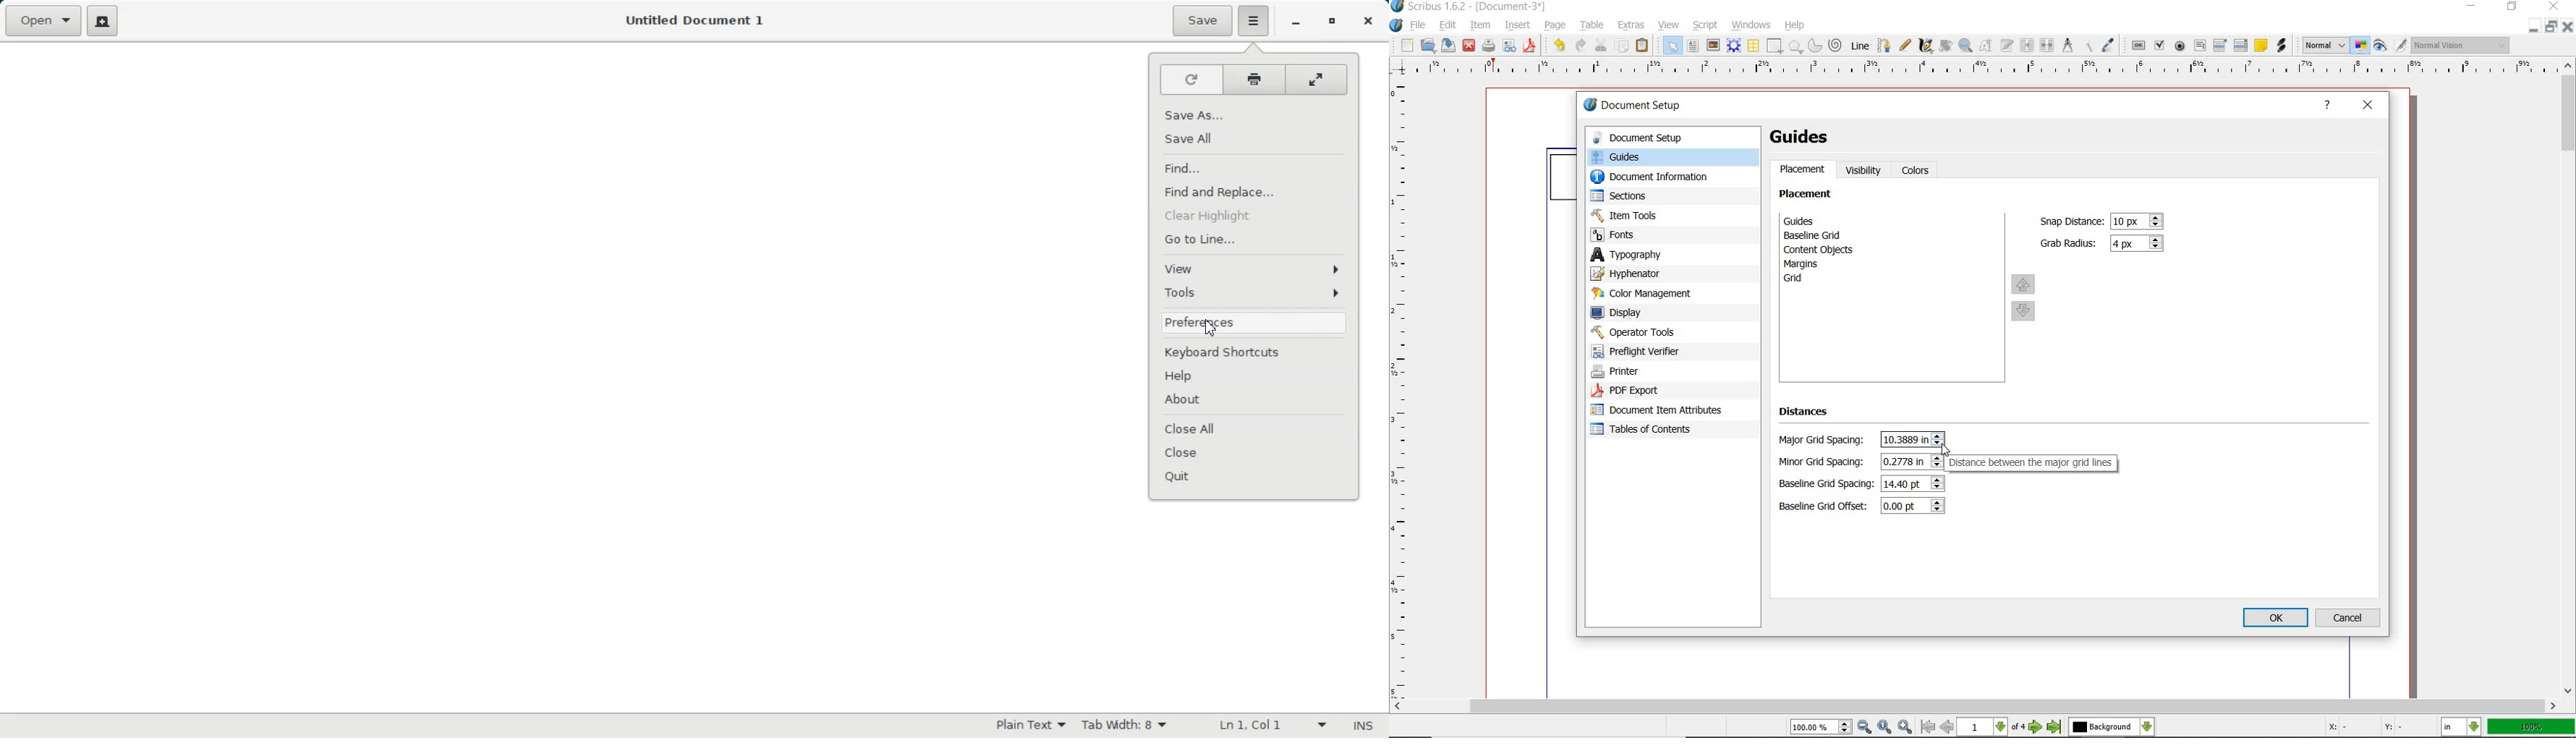 This screenshot has width=2576, height=756. What do you see at coordinates (1397, 26) in the screenshot?
I see `system logo` at bounding box center [1397, 26].